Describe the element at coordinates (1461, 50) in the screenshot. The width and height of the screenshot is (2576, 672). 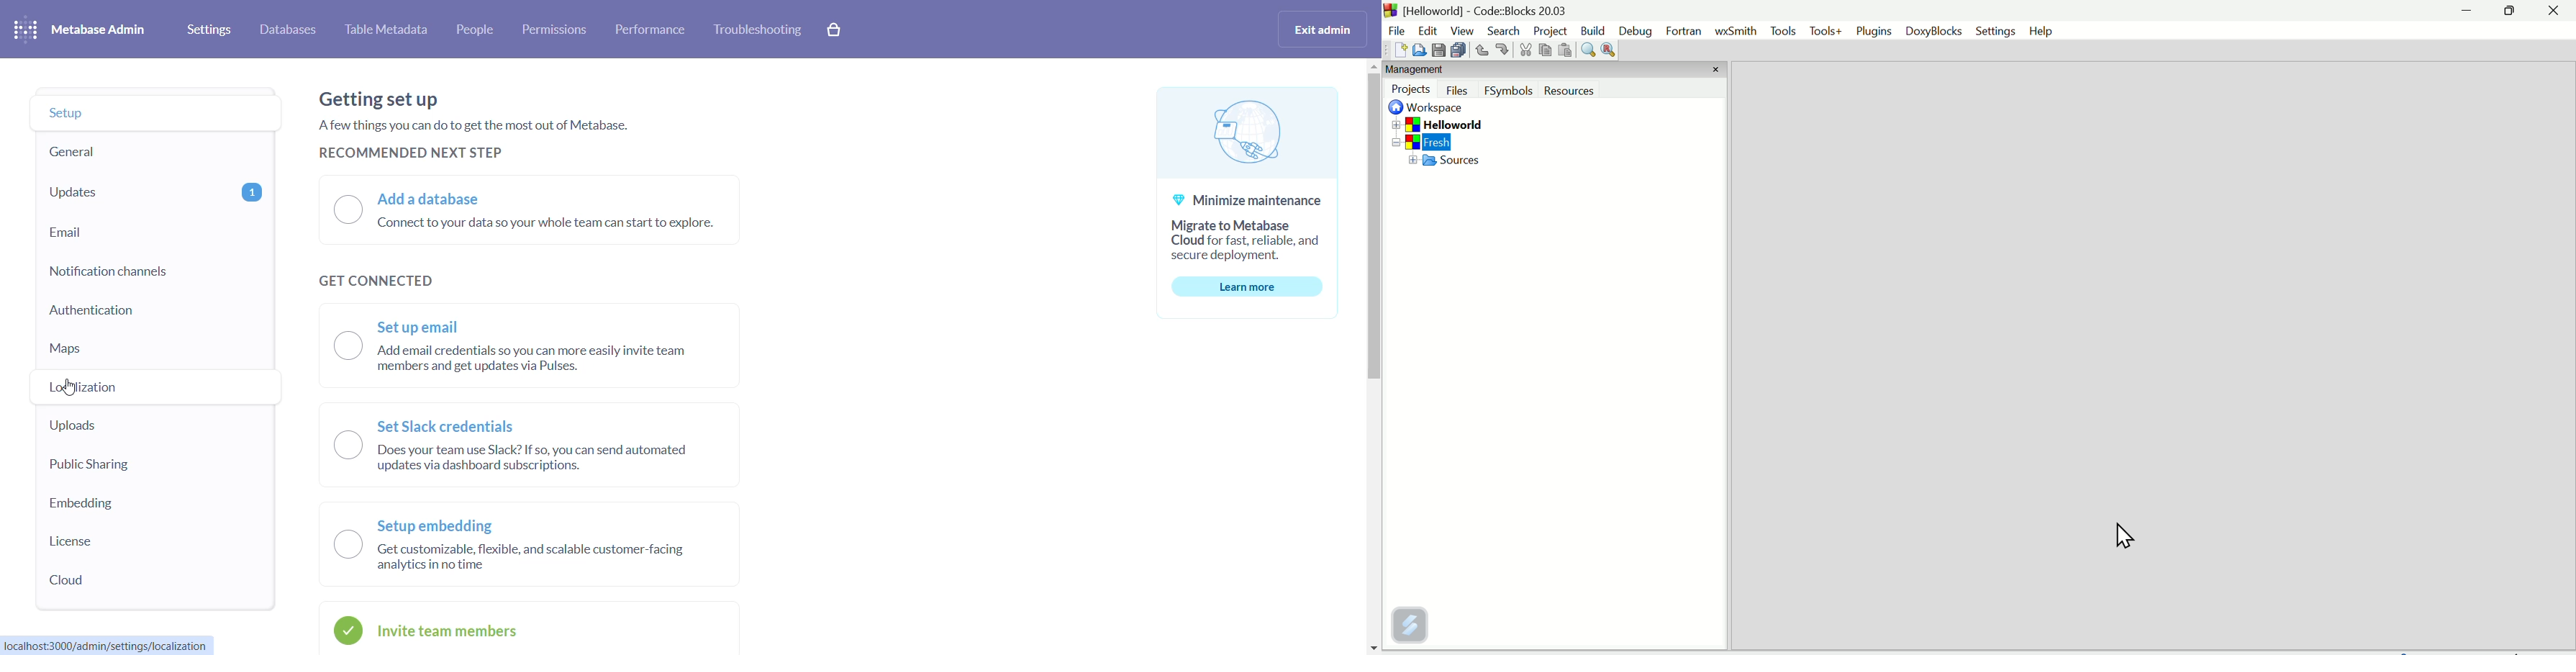
I see `Save all` at that location.